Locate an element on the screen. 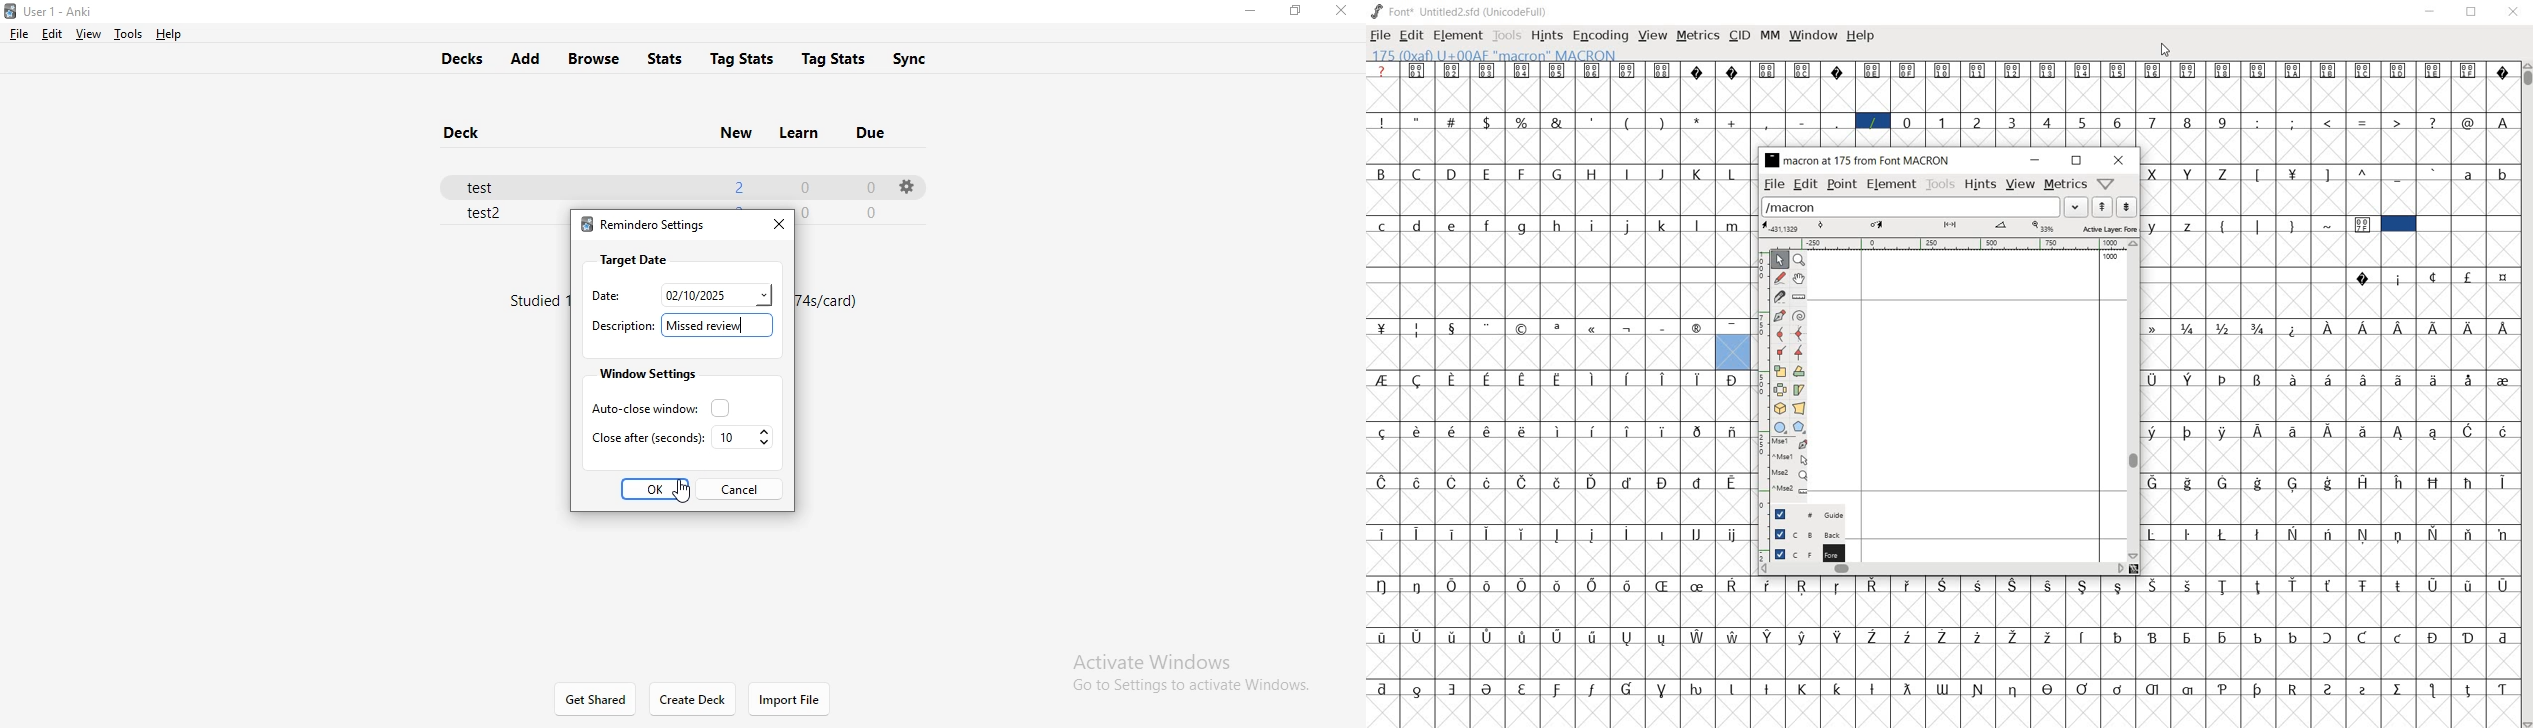 Image resolution: width=2548 pixels, height=728 pixels. Symbol is located at coordinates (1699, 636).